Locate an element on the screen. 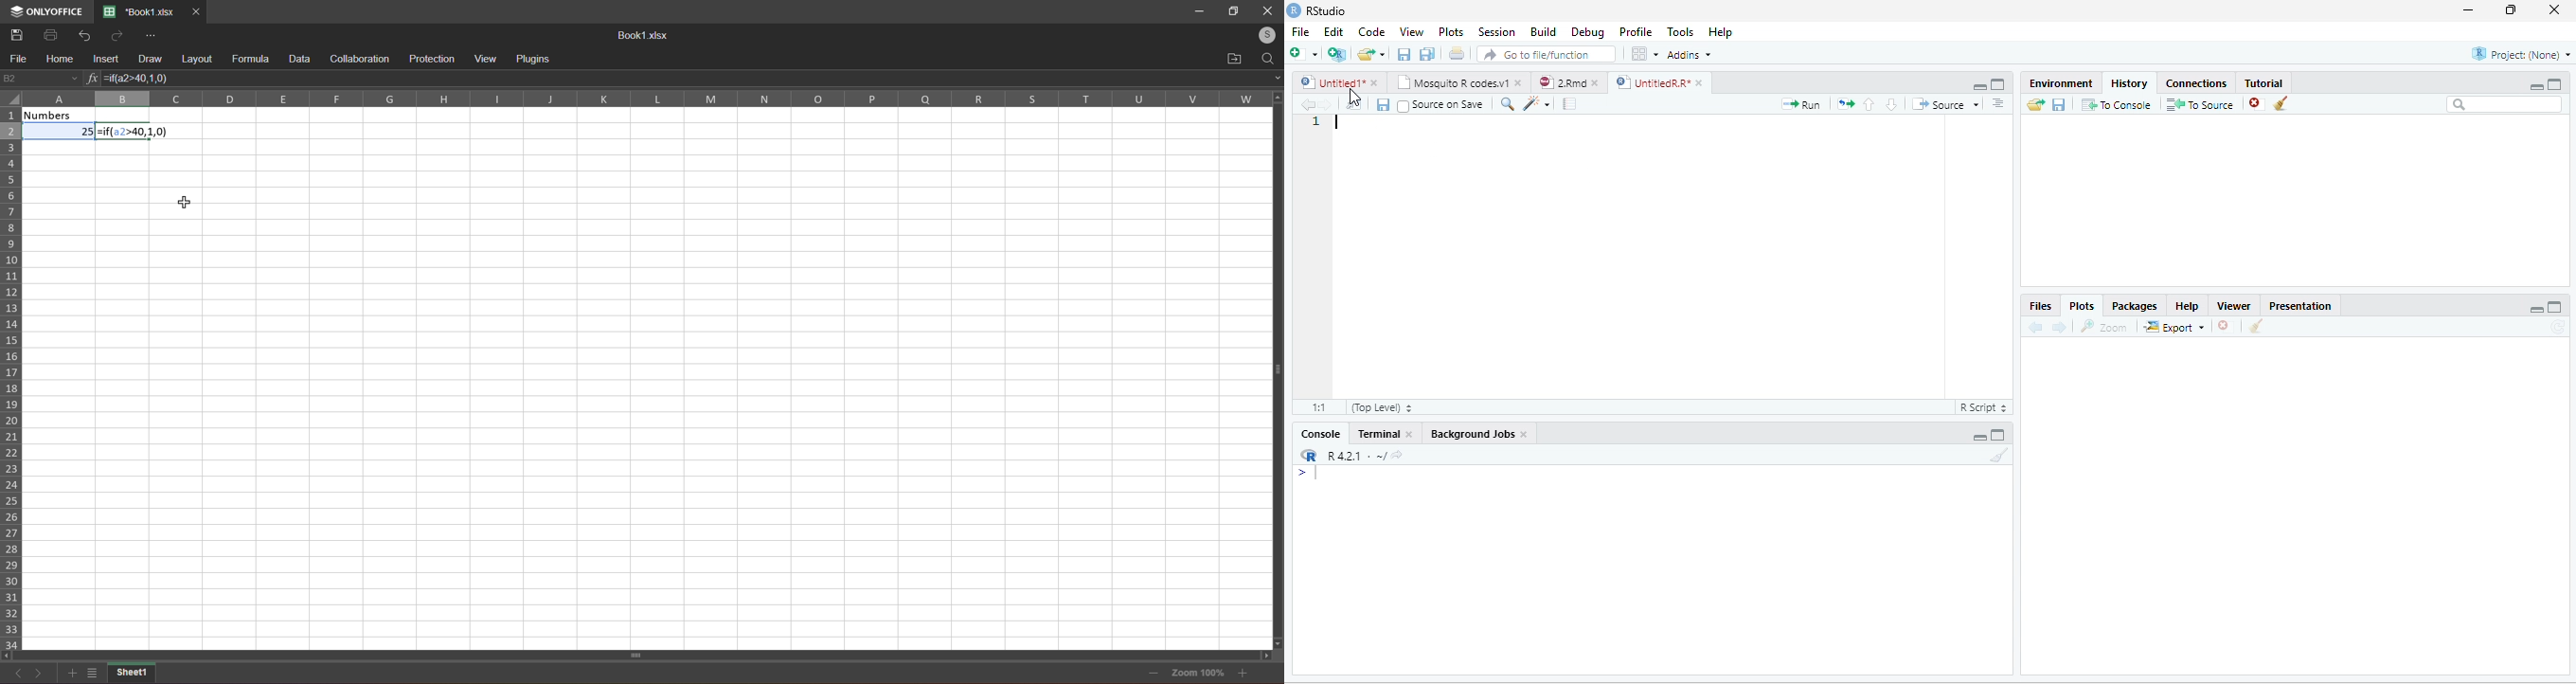 Image resolution: width=2576 pixels, height=700 pixels. View is located at coordinates (1411, 31).